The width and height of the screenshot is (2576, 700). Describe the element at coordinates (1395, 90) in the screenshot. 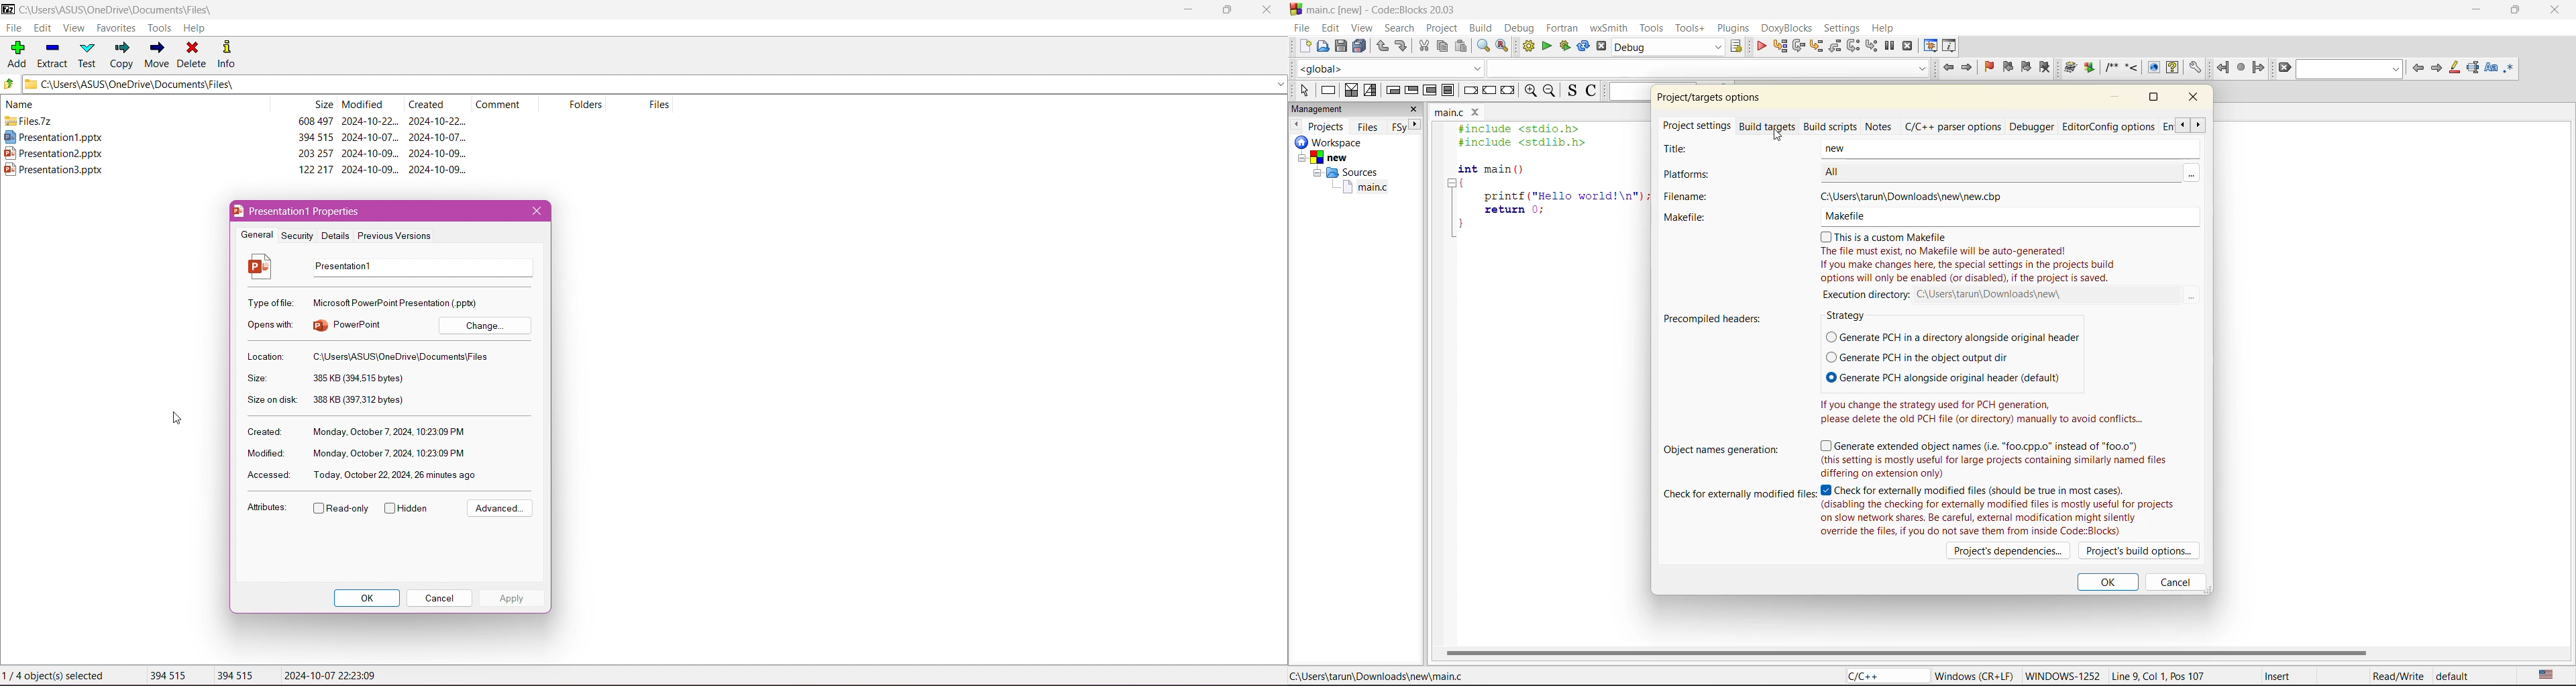

I see `entry condition loop` at that location.